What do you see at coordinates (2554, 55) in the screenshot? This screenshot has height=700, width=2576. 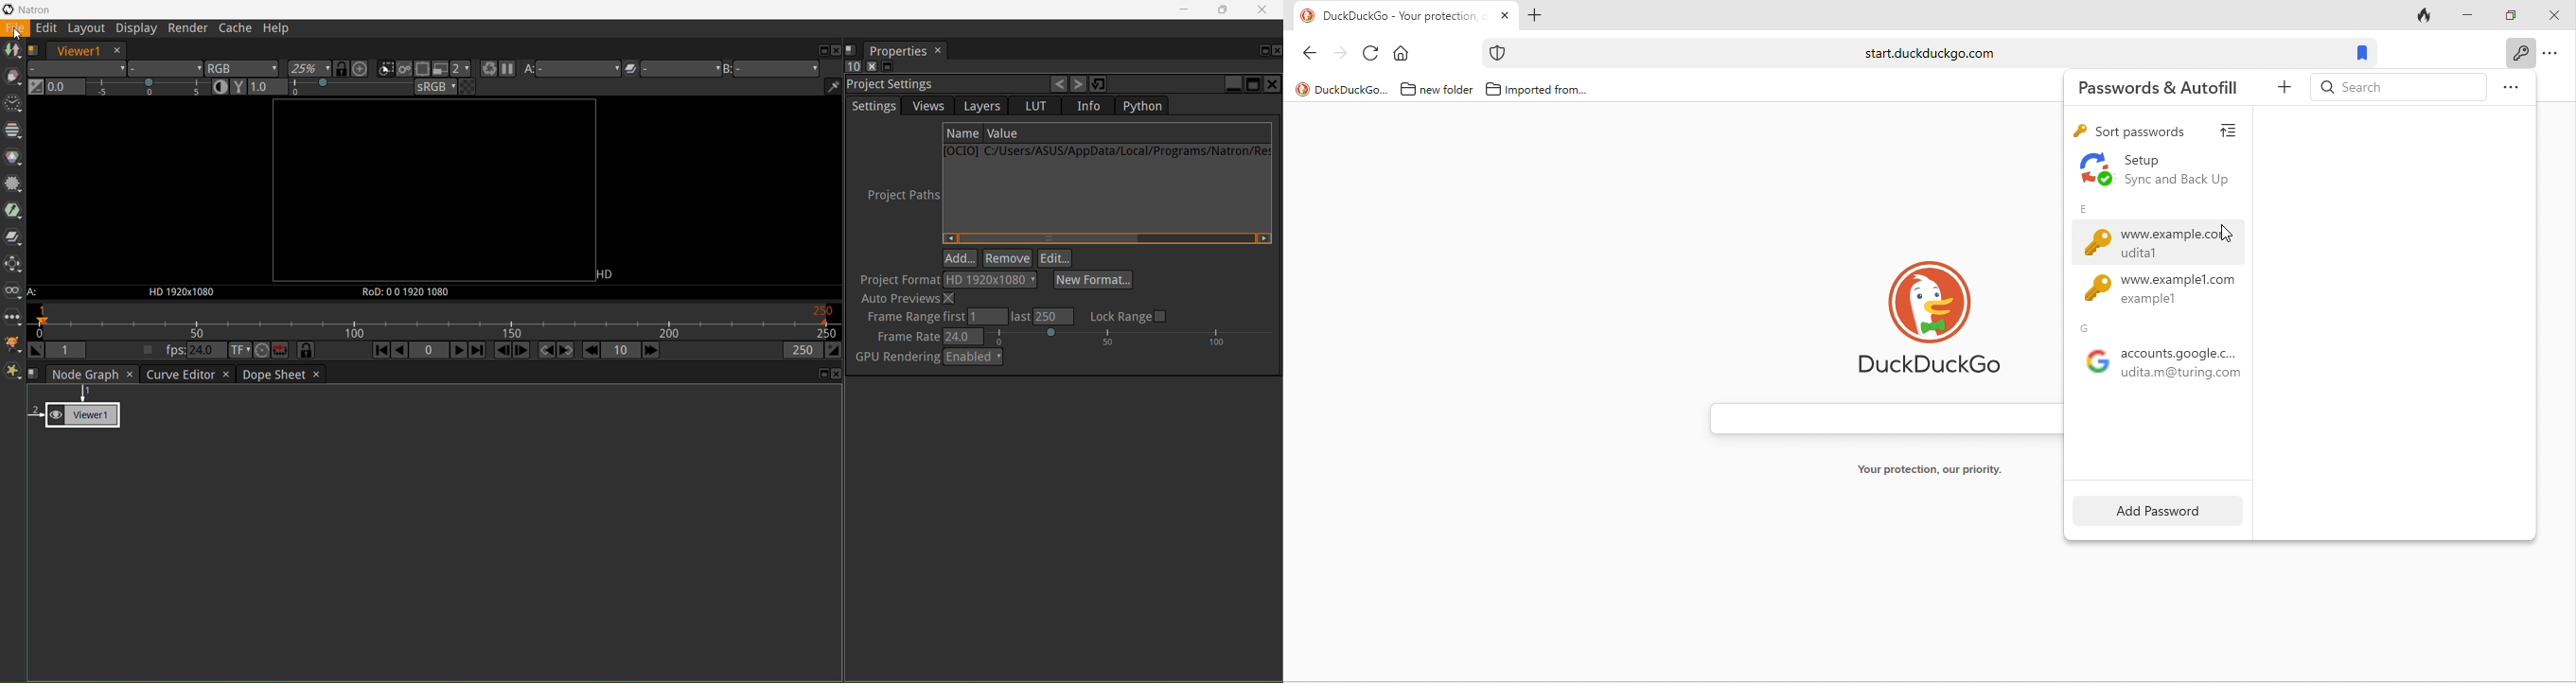 I see `option` at bounding box center [2554, 55].